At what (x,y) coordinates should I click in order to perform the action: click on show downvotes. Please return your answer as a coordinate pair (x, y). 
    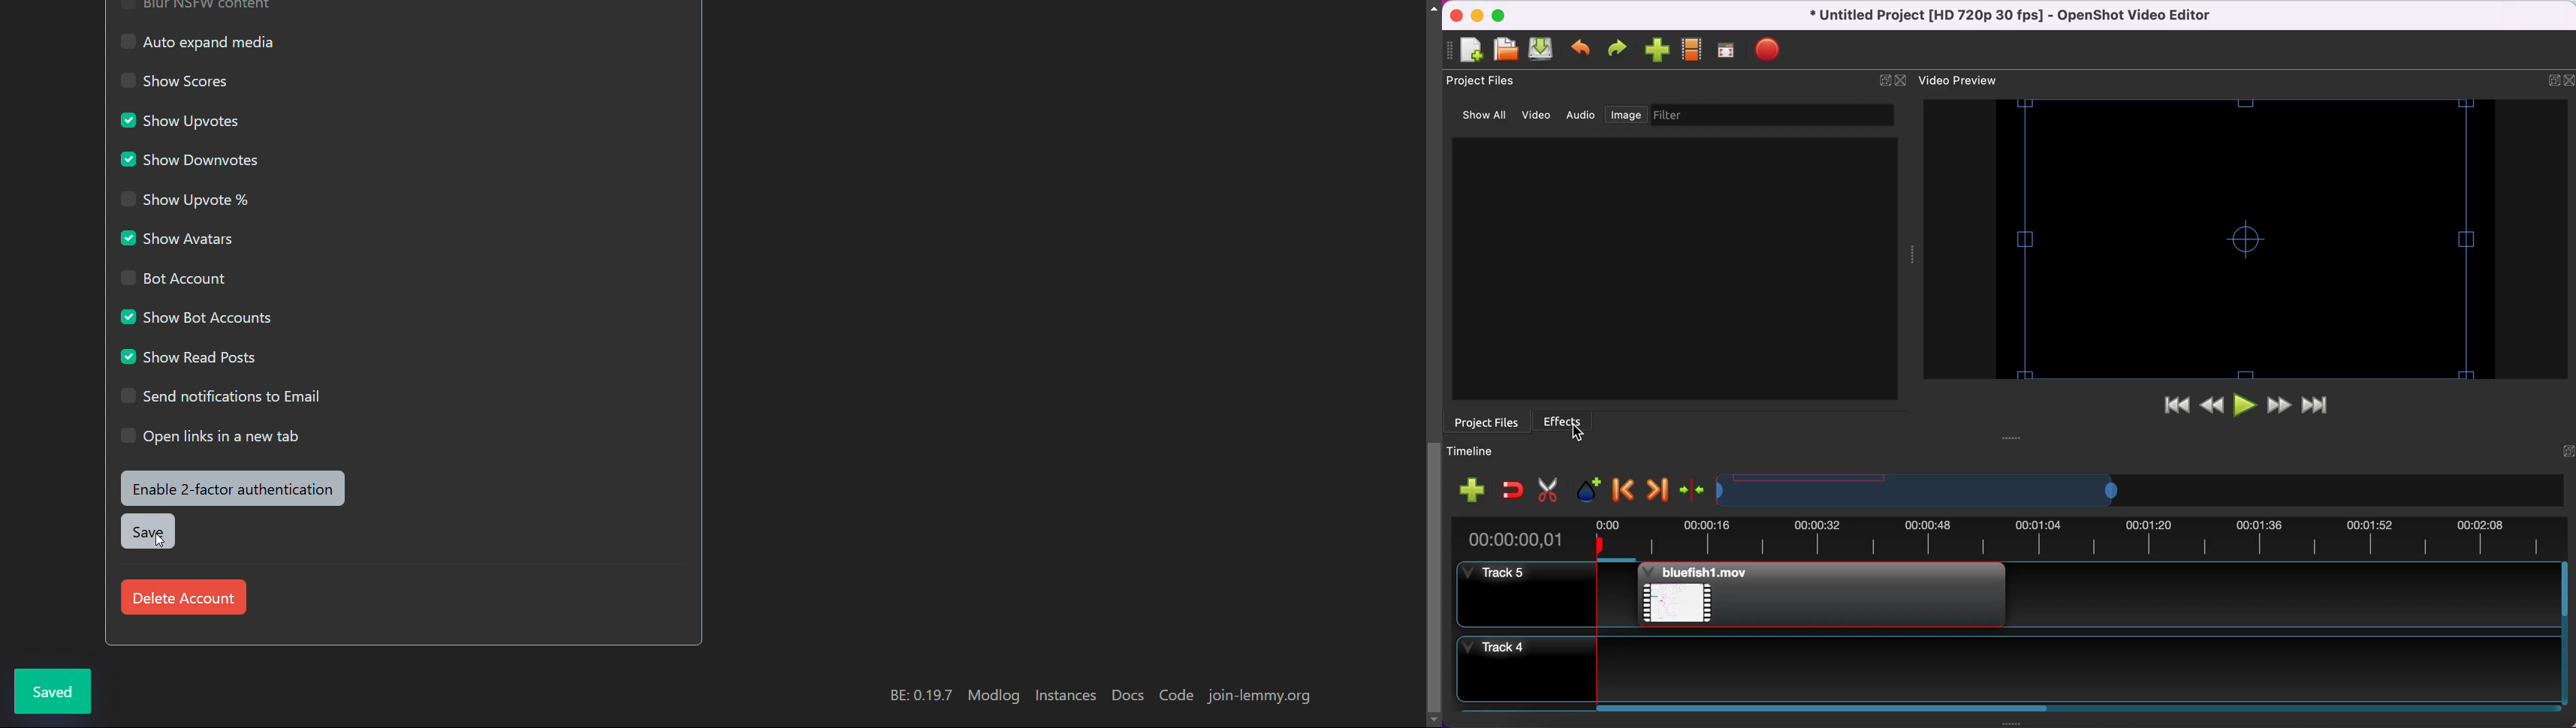
    Looking at the image, I should click on (189, 160).